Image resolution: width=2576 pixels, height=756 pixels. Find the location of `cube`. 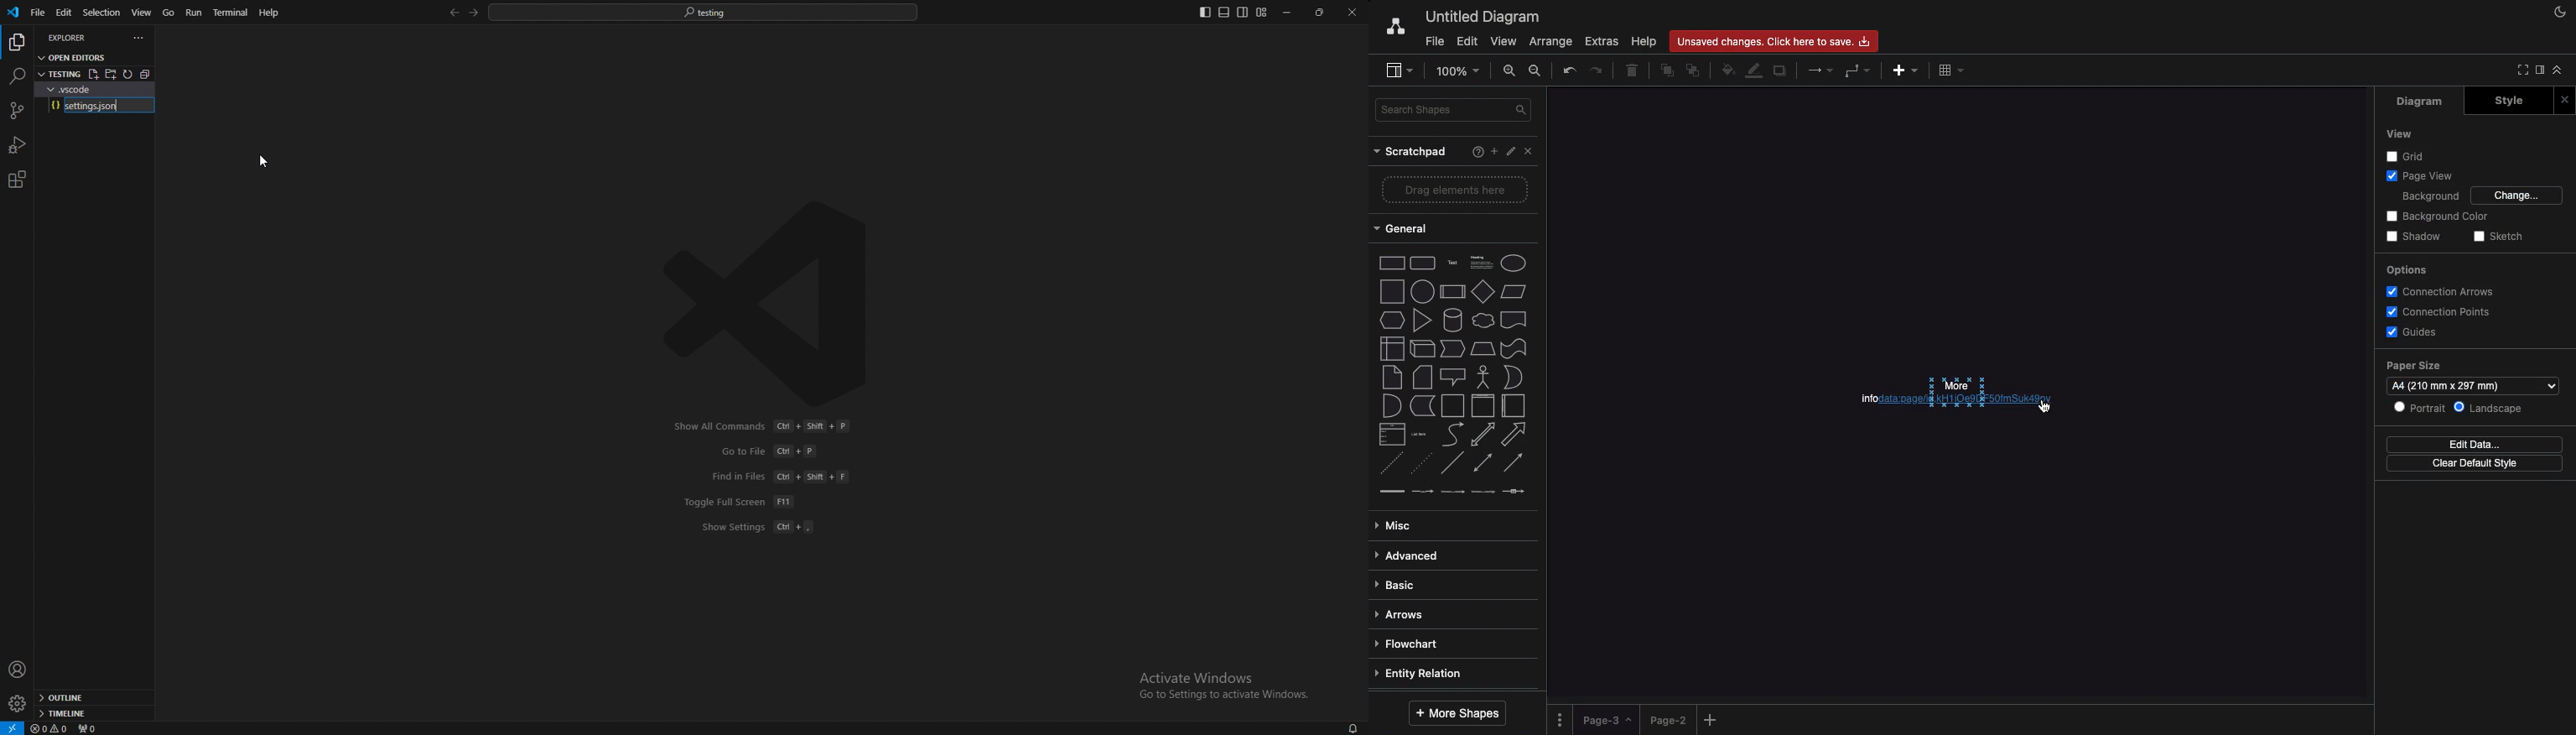

cube is located at coordinates (1422, 349).